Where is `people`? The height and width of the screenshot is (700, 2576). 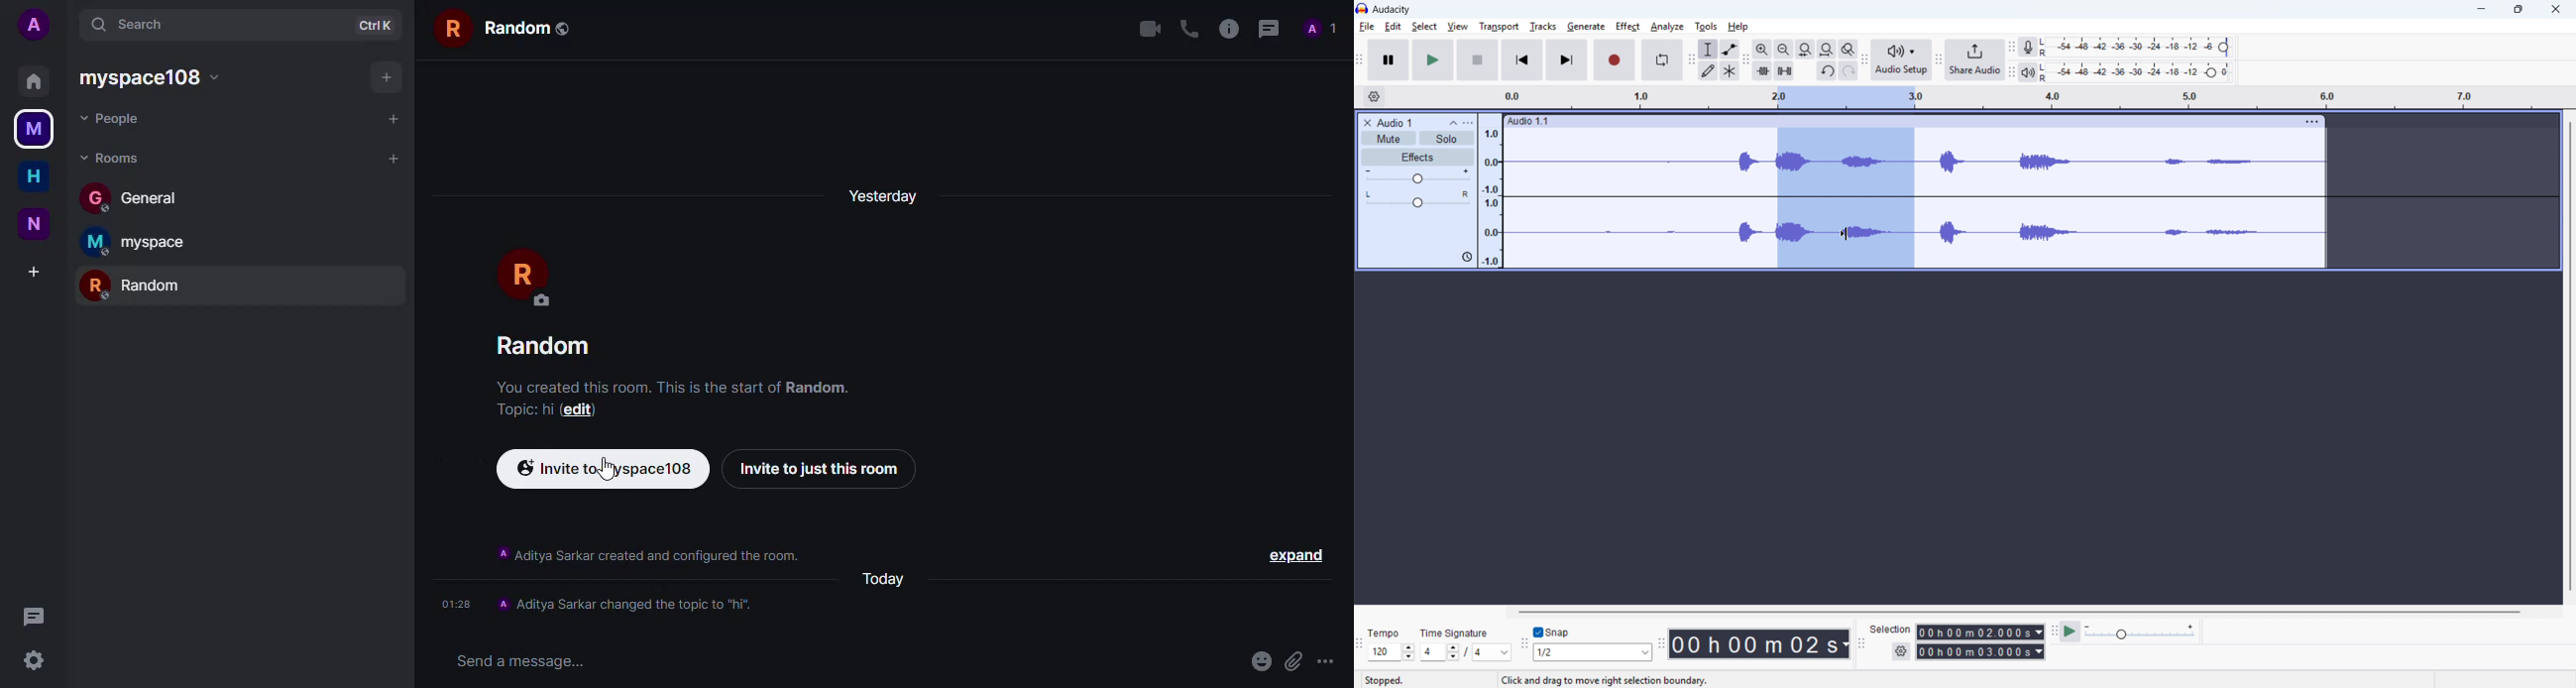
people is located at coordinates (126, 117).